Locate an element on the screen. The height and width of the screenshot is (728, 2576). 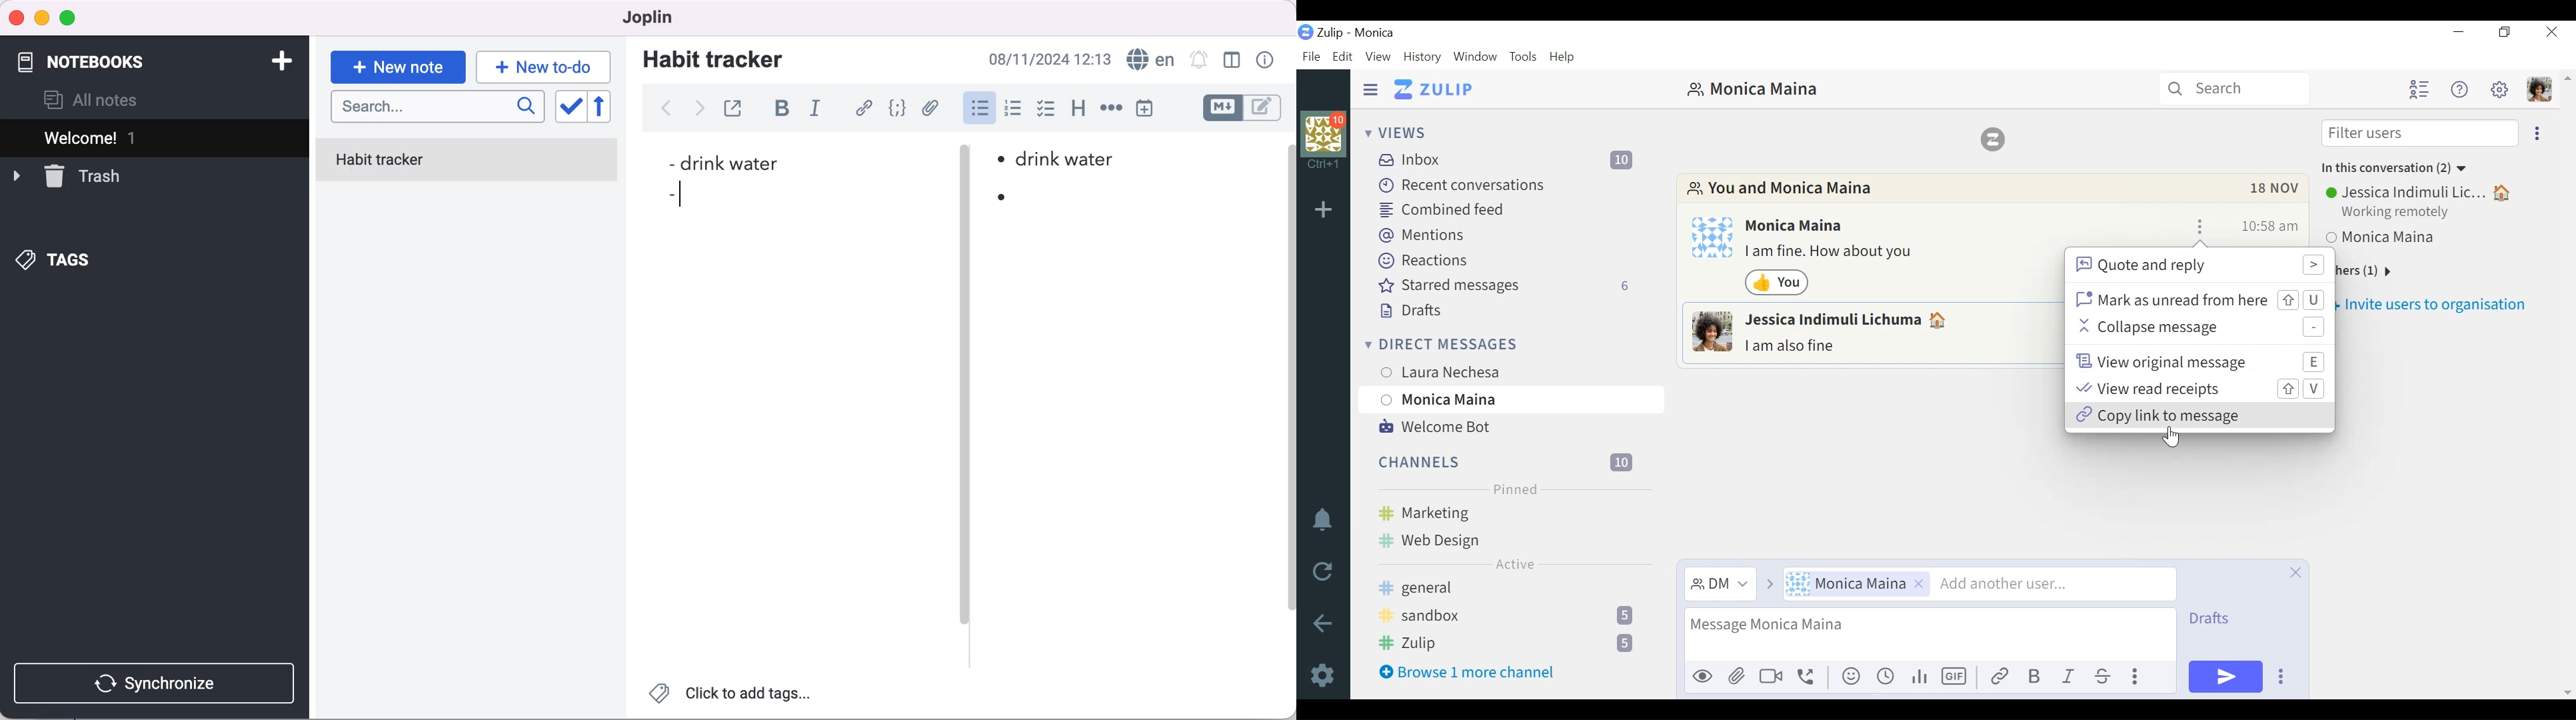
bold is located at coordinates (787, 110).